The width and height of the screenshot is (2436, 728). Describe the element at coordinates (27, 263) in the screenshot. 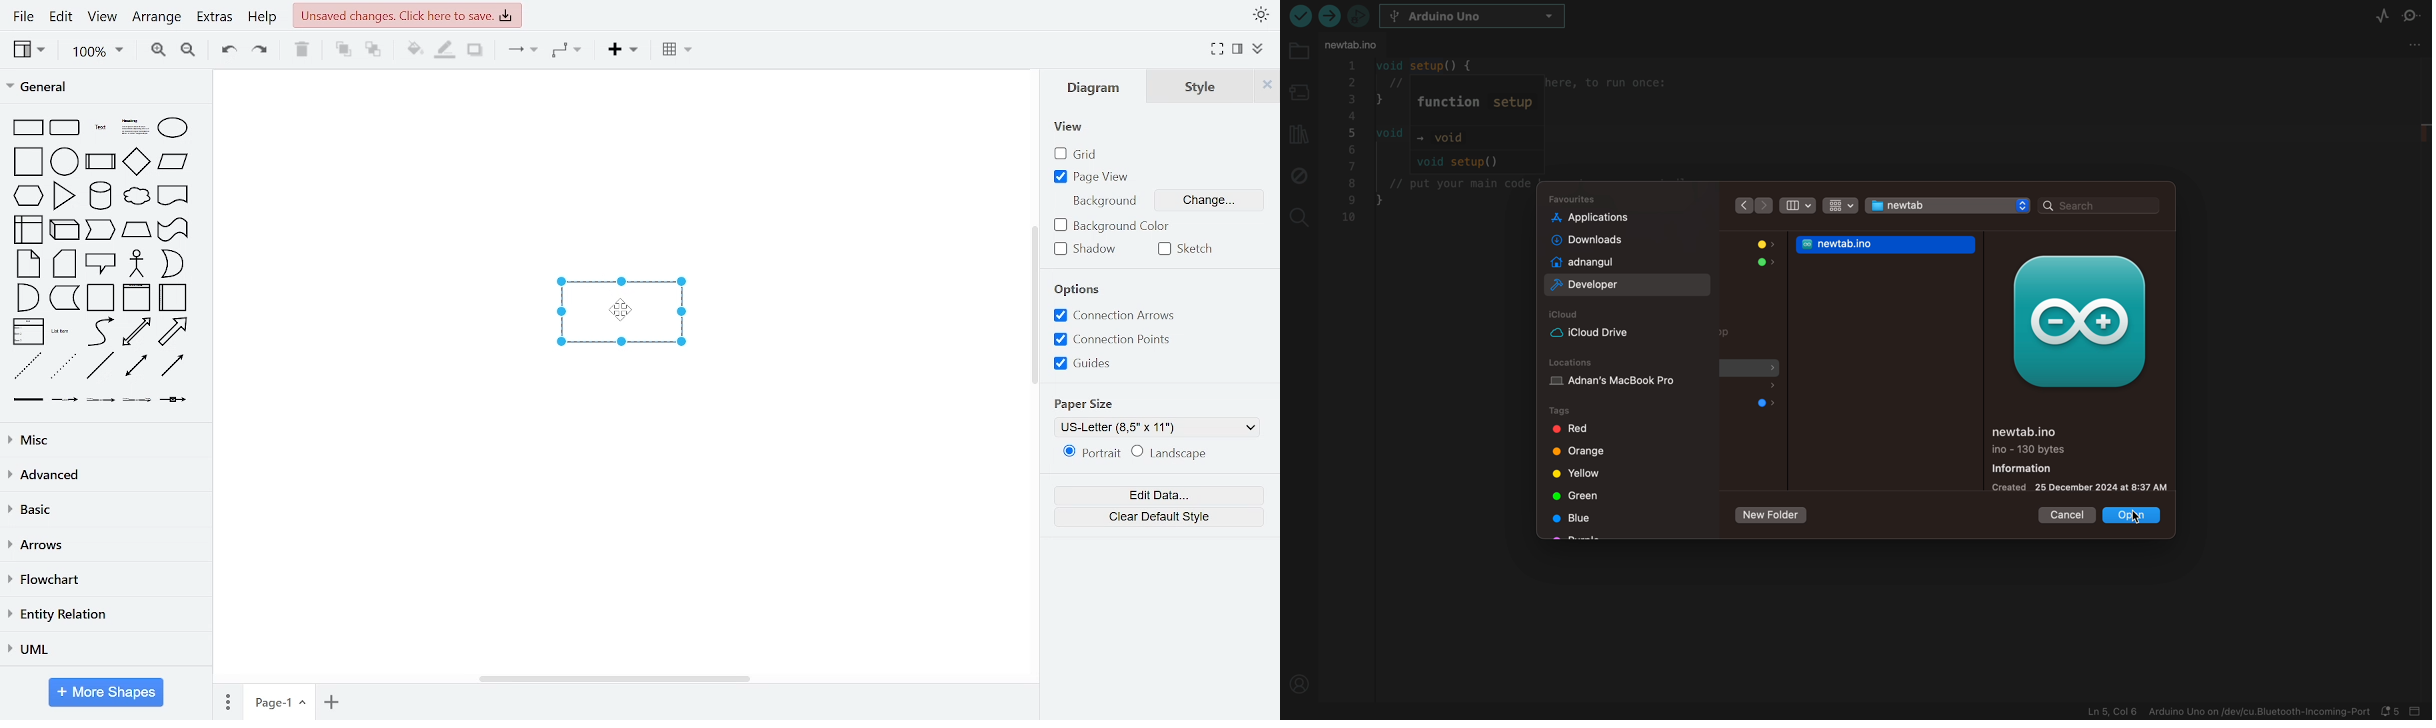

I see `general shapes` at that location.